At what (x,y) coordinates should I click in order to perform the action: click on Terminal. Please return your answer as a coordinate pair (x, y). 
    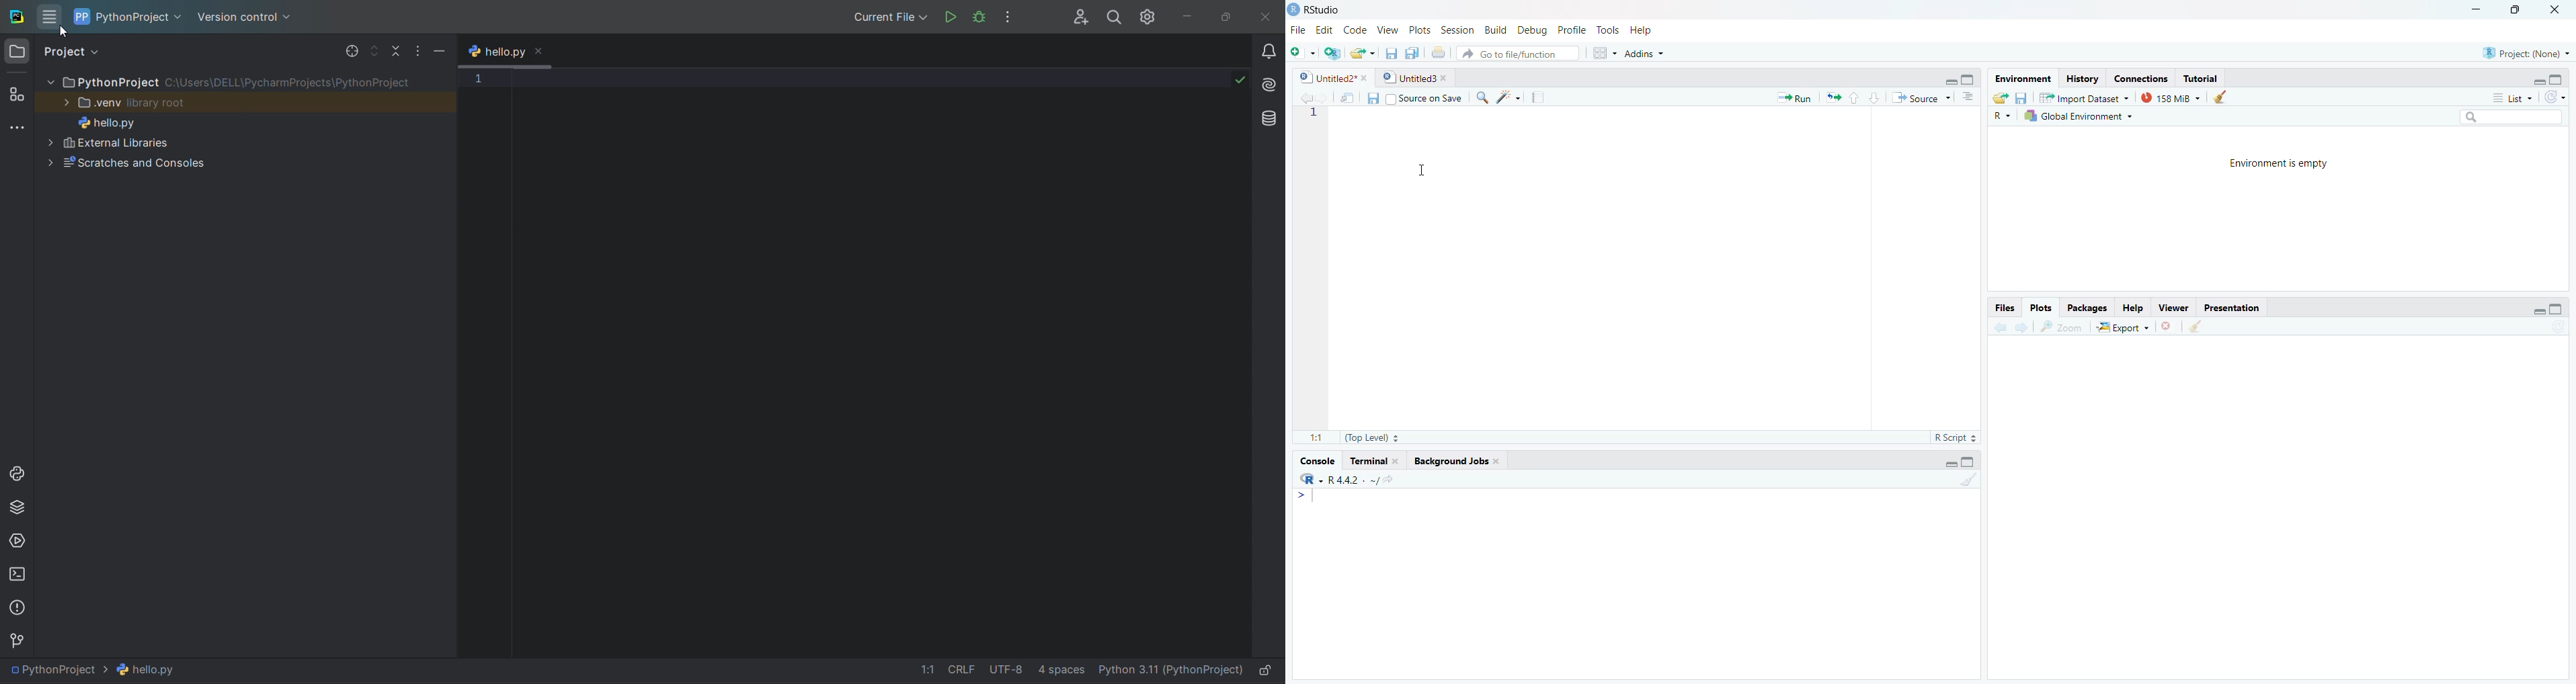
    Looking at the image, I should click on (1376, 460).